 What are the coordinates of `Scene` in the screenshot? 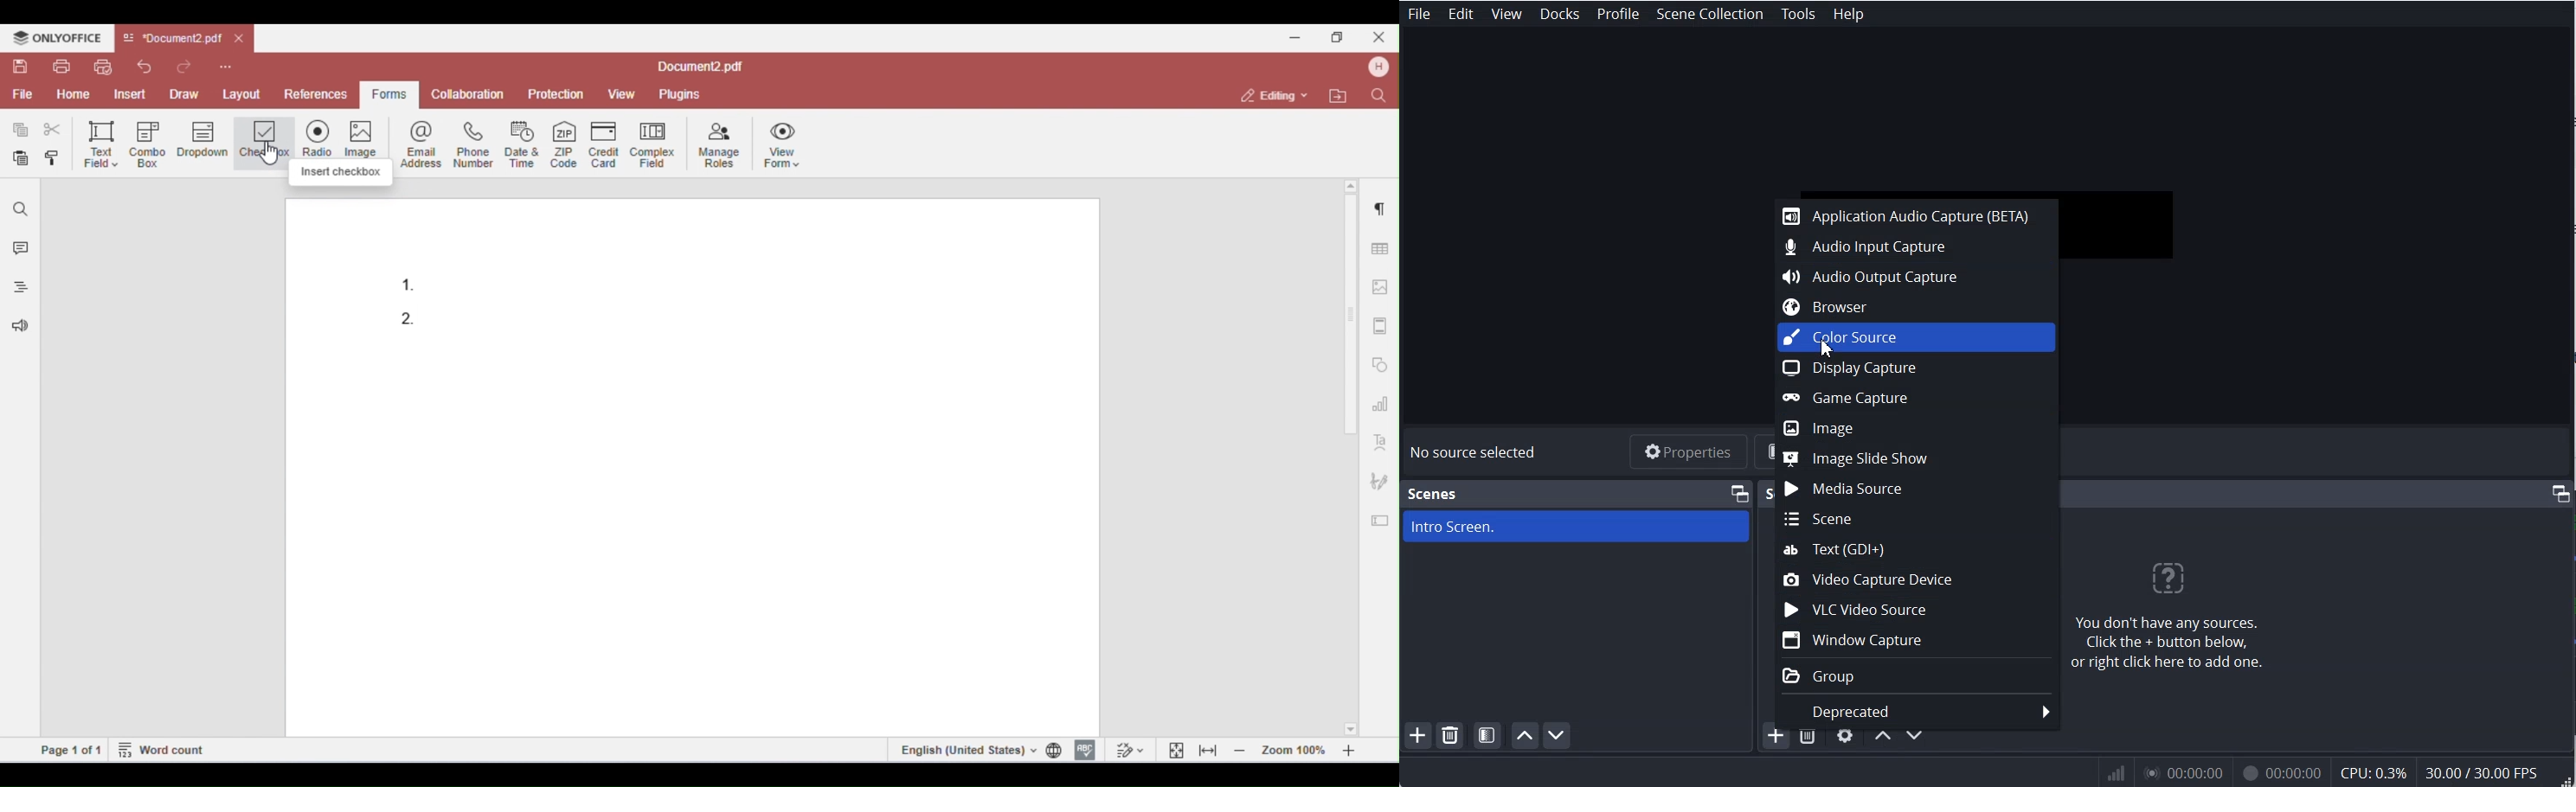 It's located at (1434, 494).